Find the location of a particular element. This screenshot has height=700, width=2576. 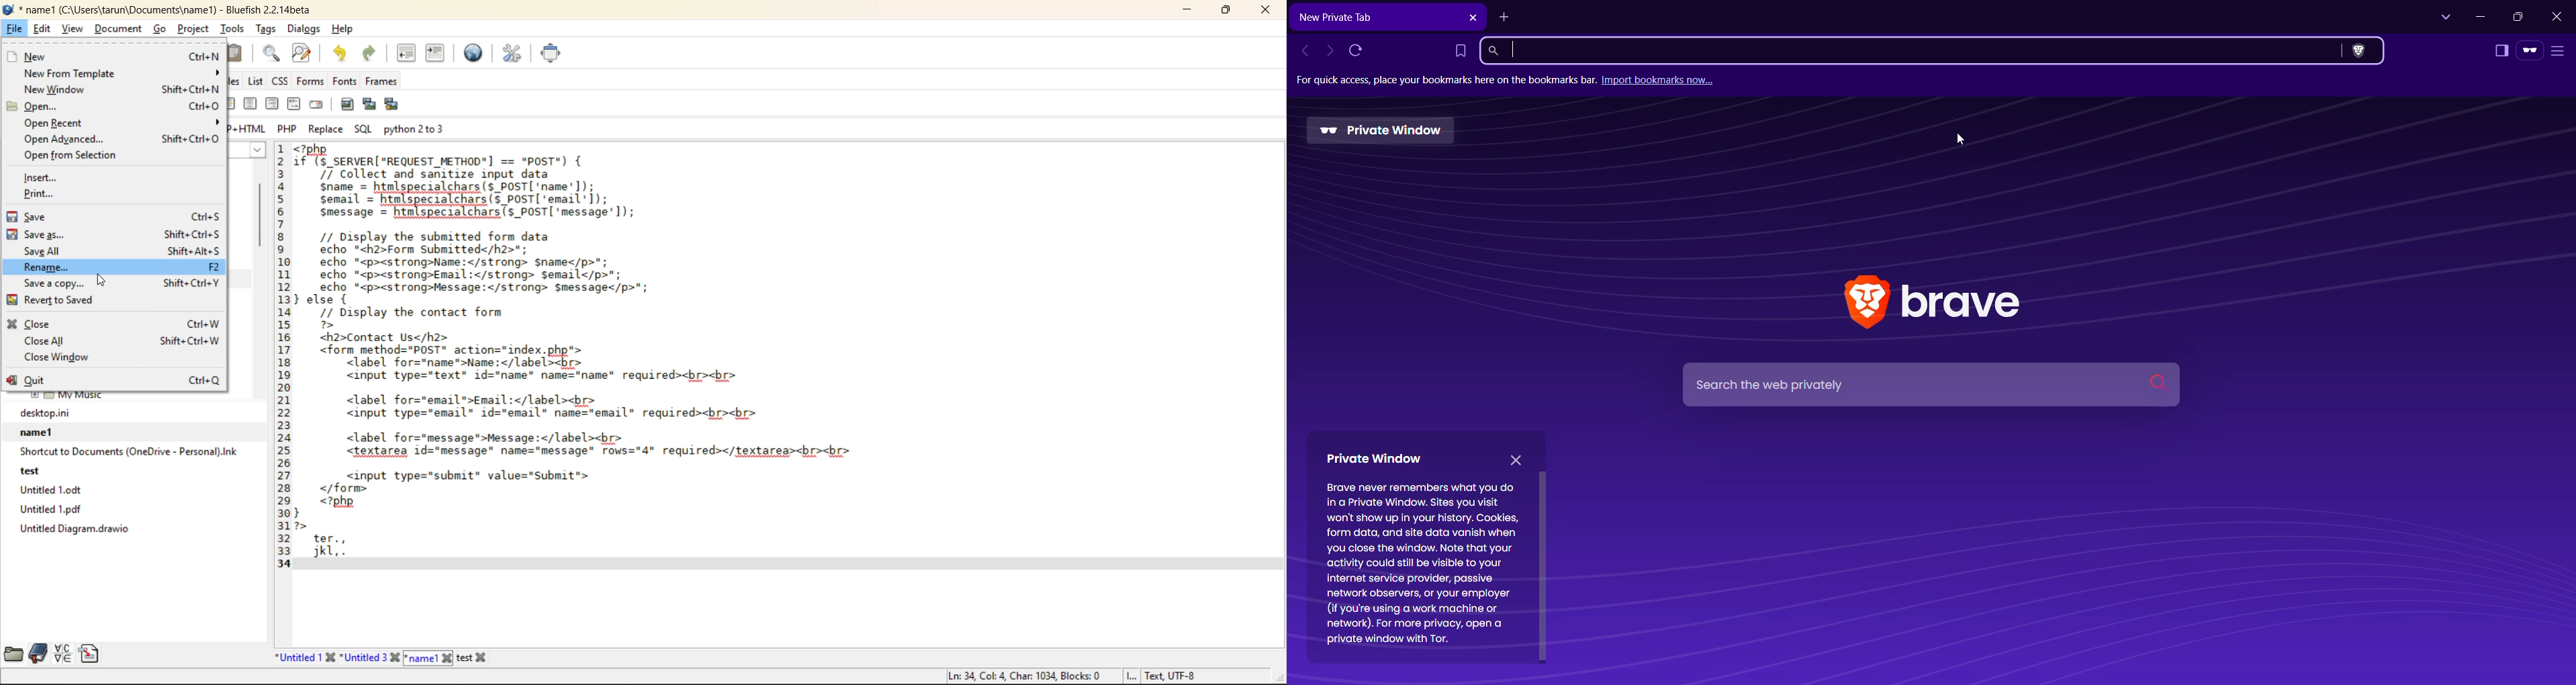

maximize is located at coordinates (1227, 13).